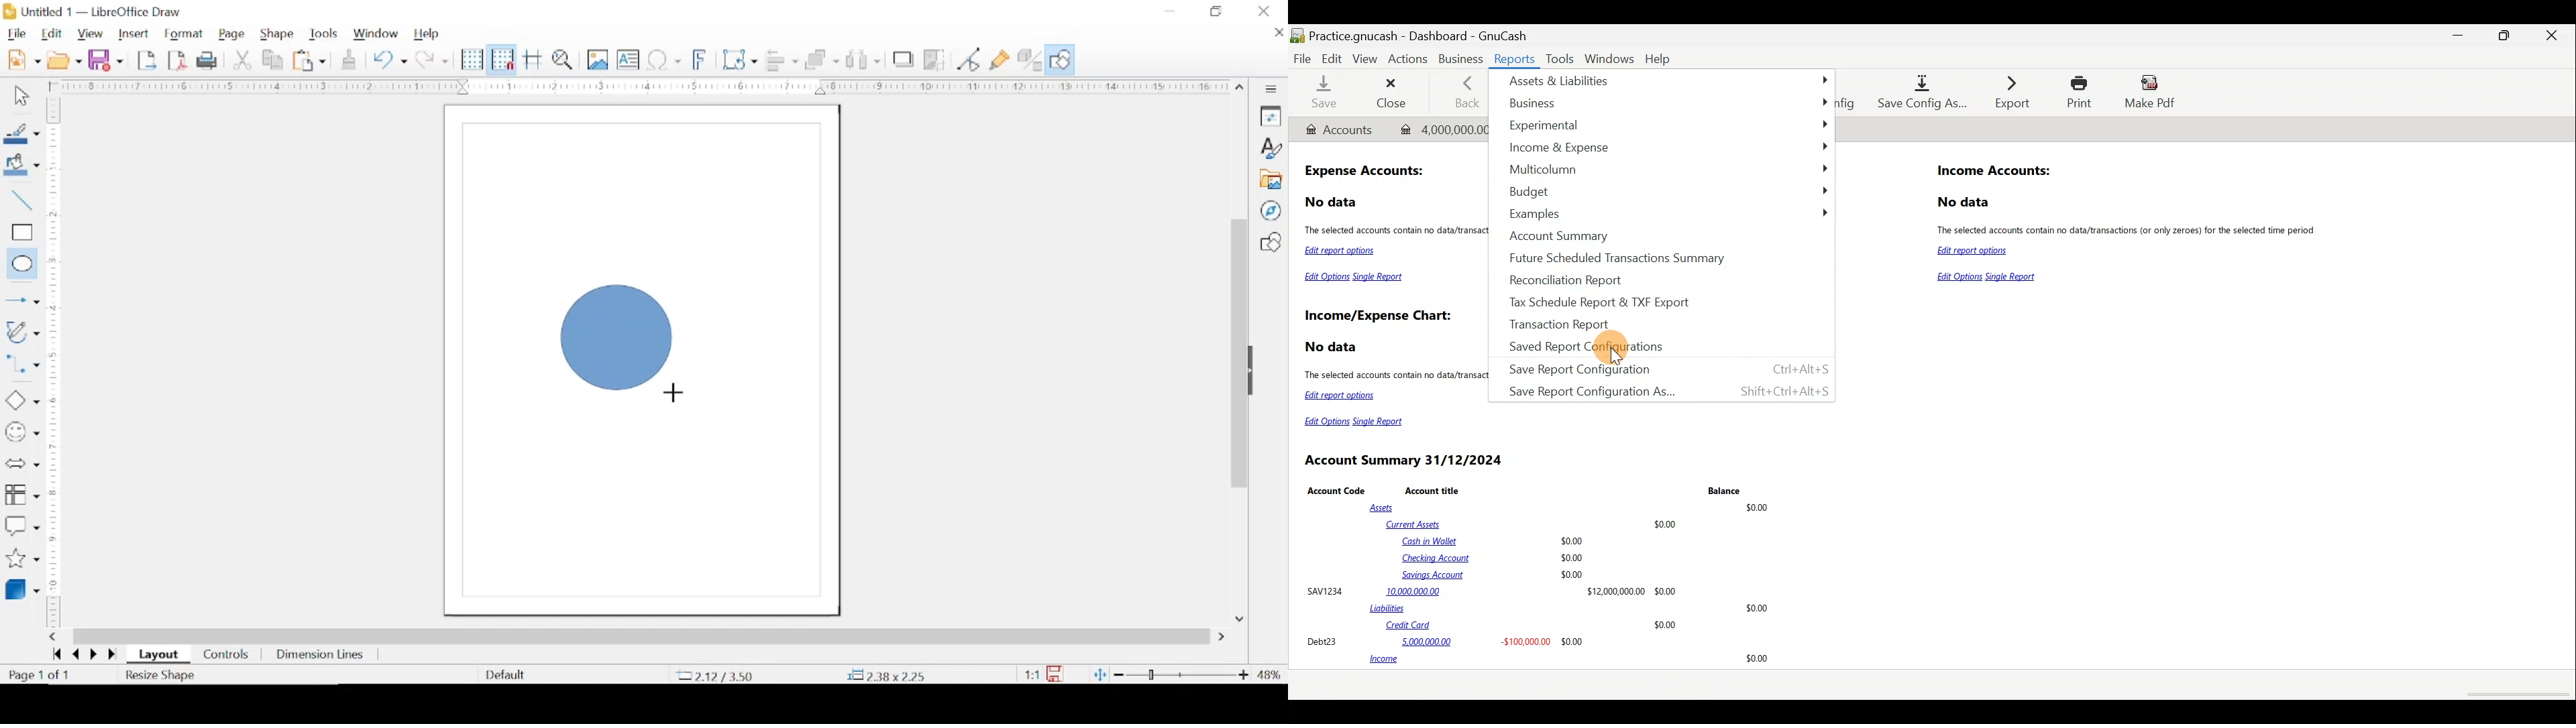  I want to click on coordinate, so click(714, 675).